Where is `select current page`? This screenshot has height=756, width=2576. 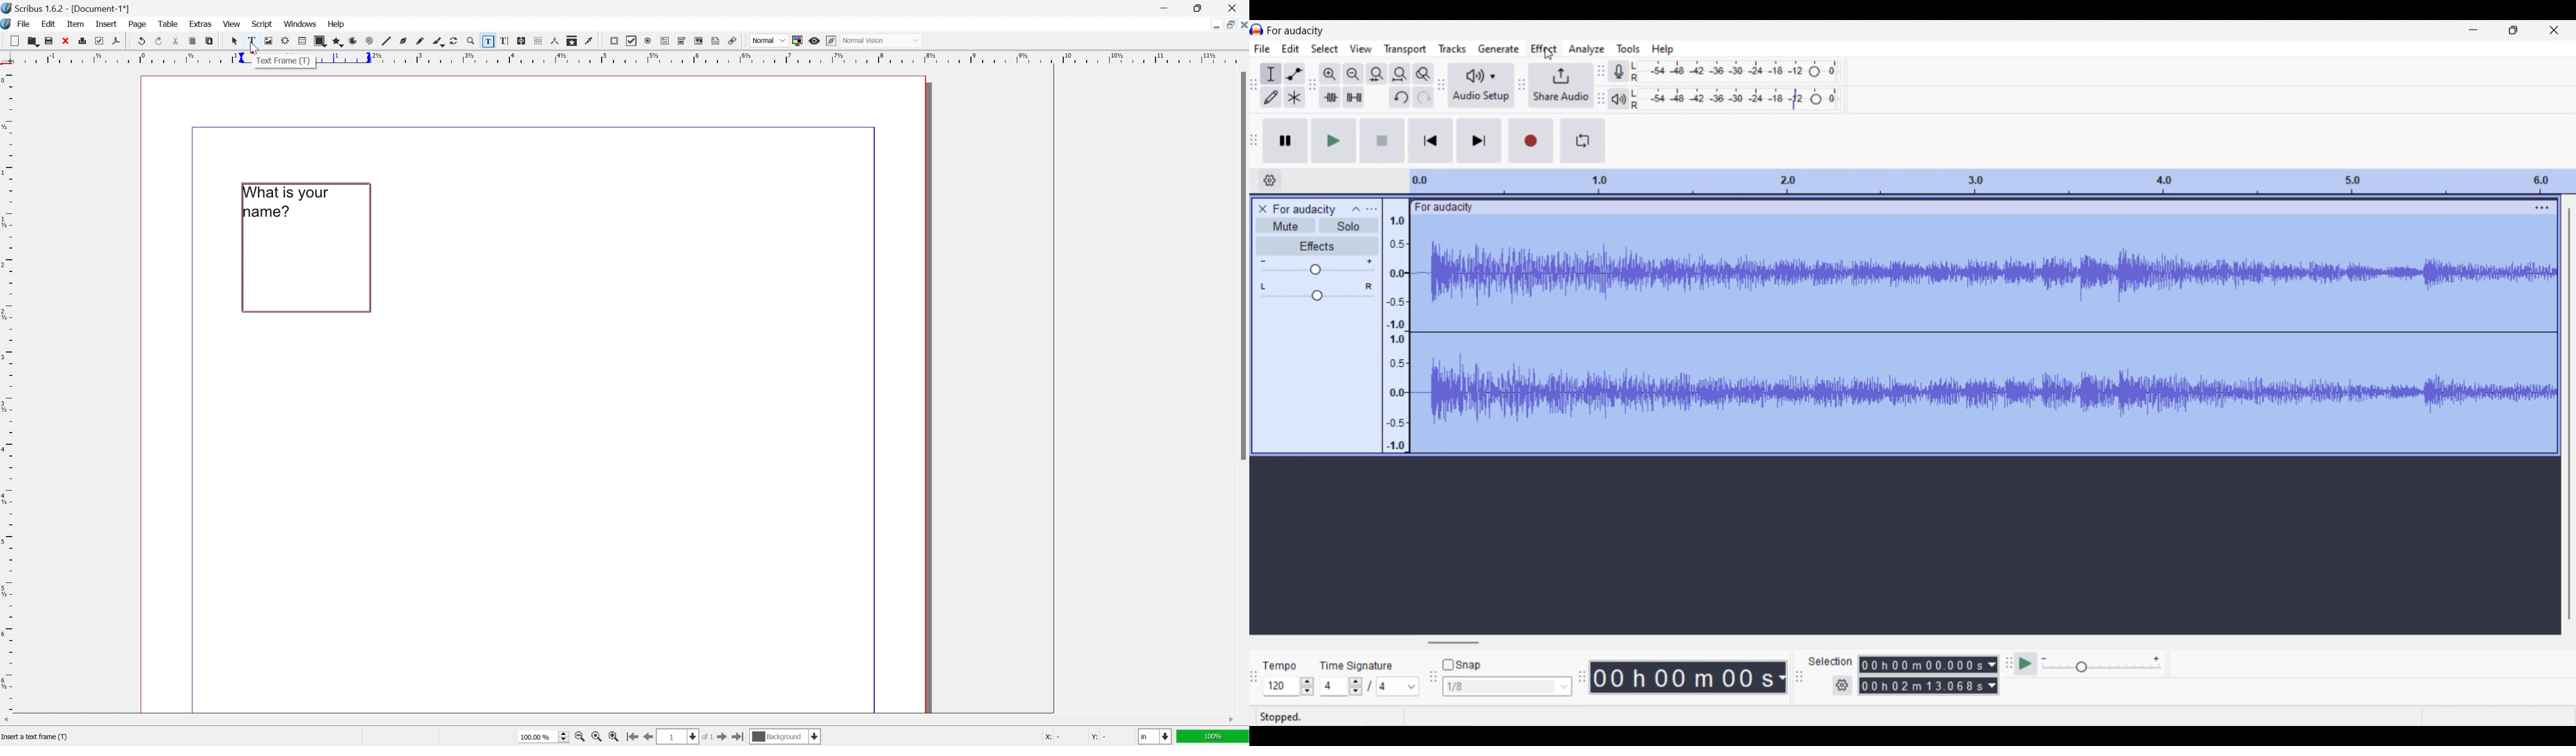
select current page is located at coordinates (687, 738).